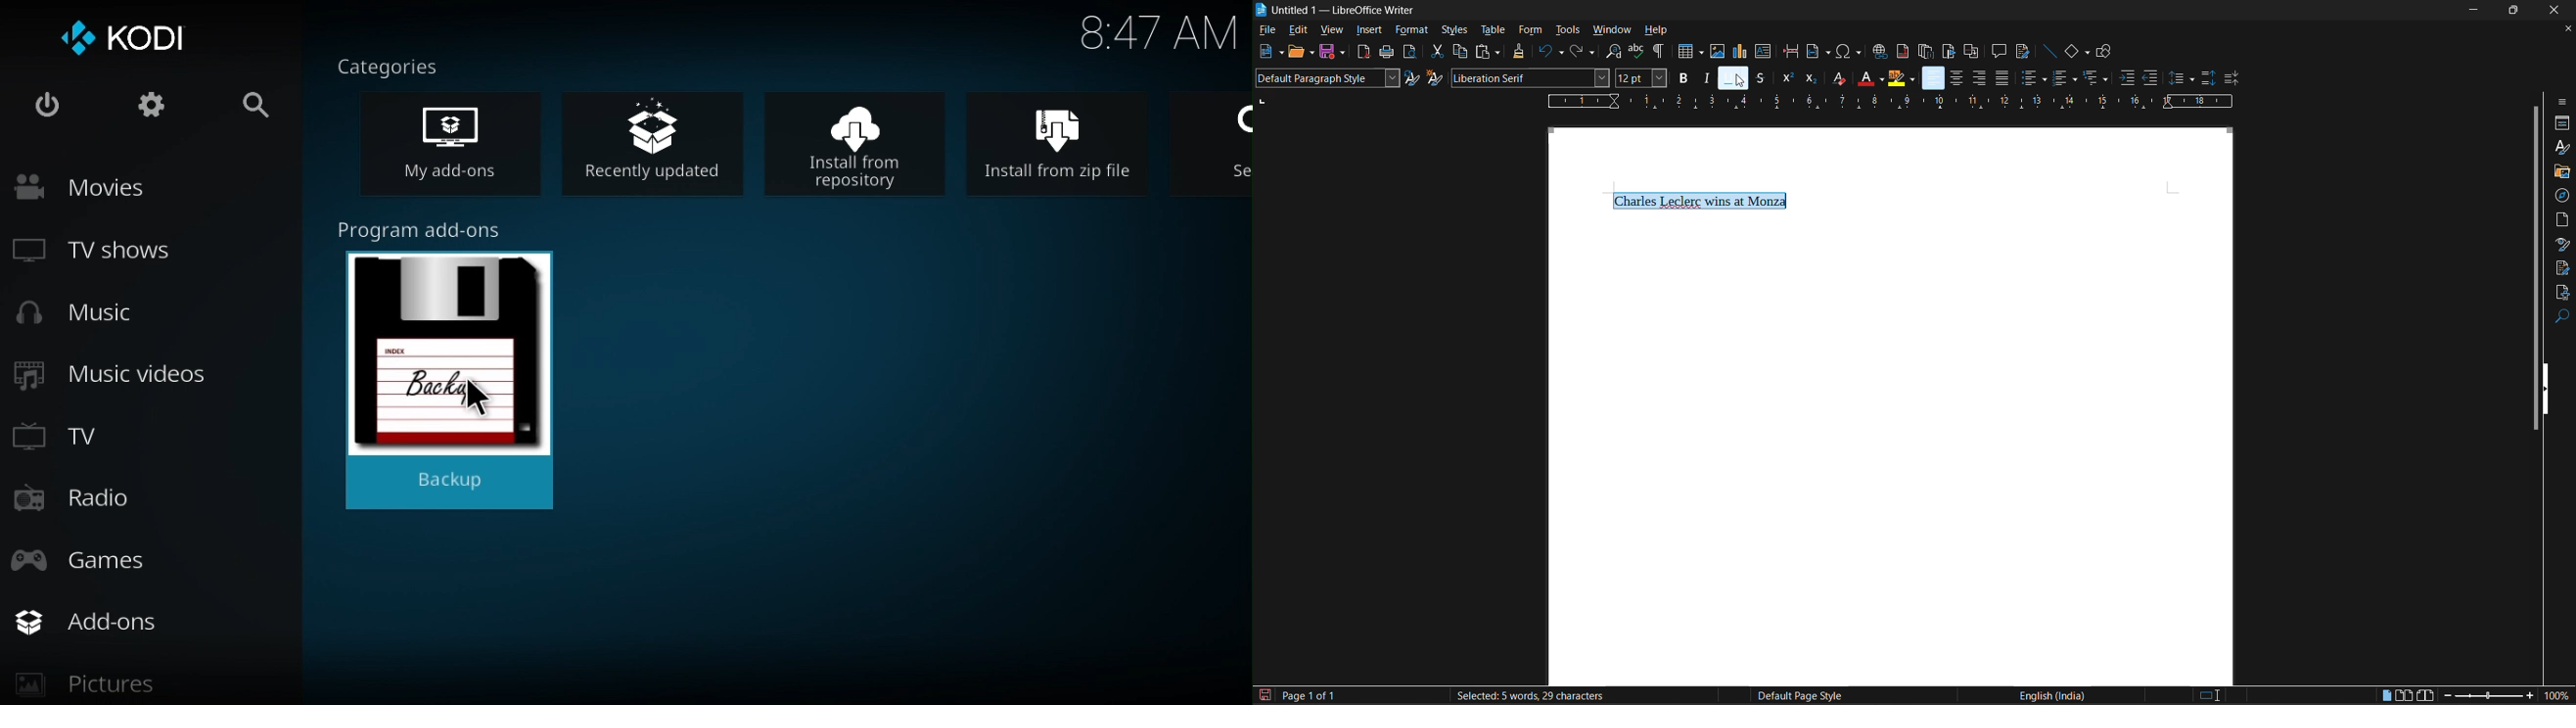  I want to click on toggle print preview, so click(1409, 51).